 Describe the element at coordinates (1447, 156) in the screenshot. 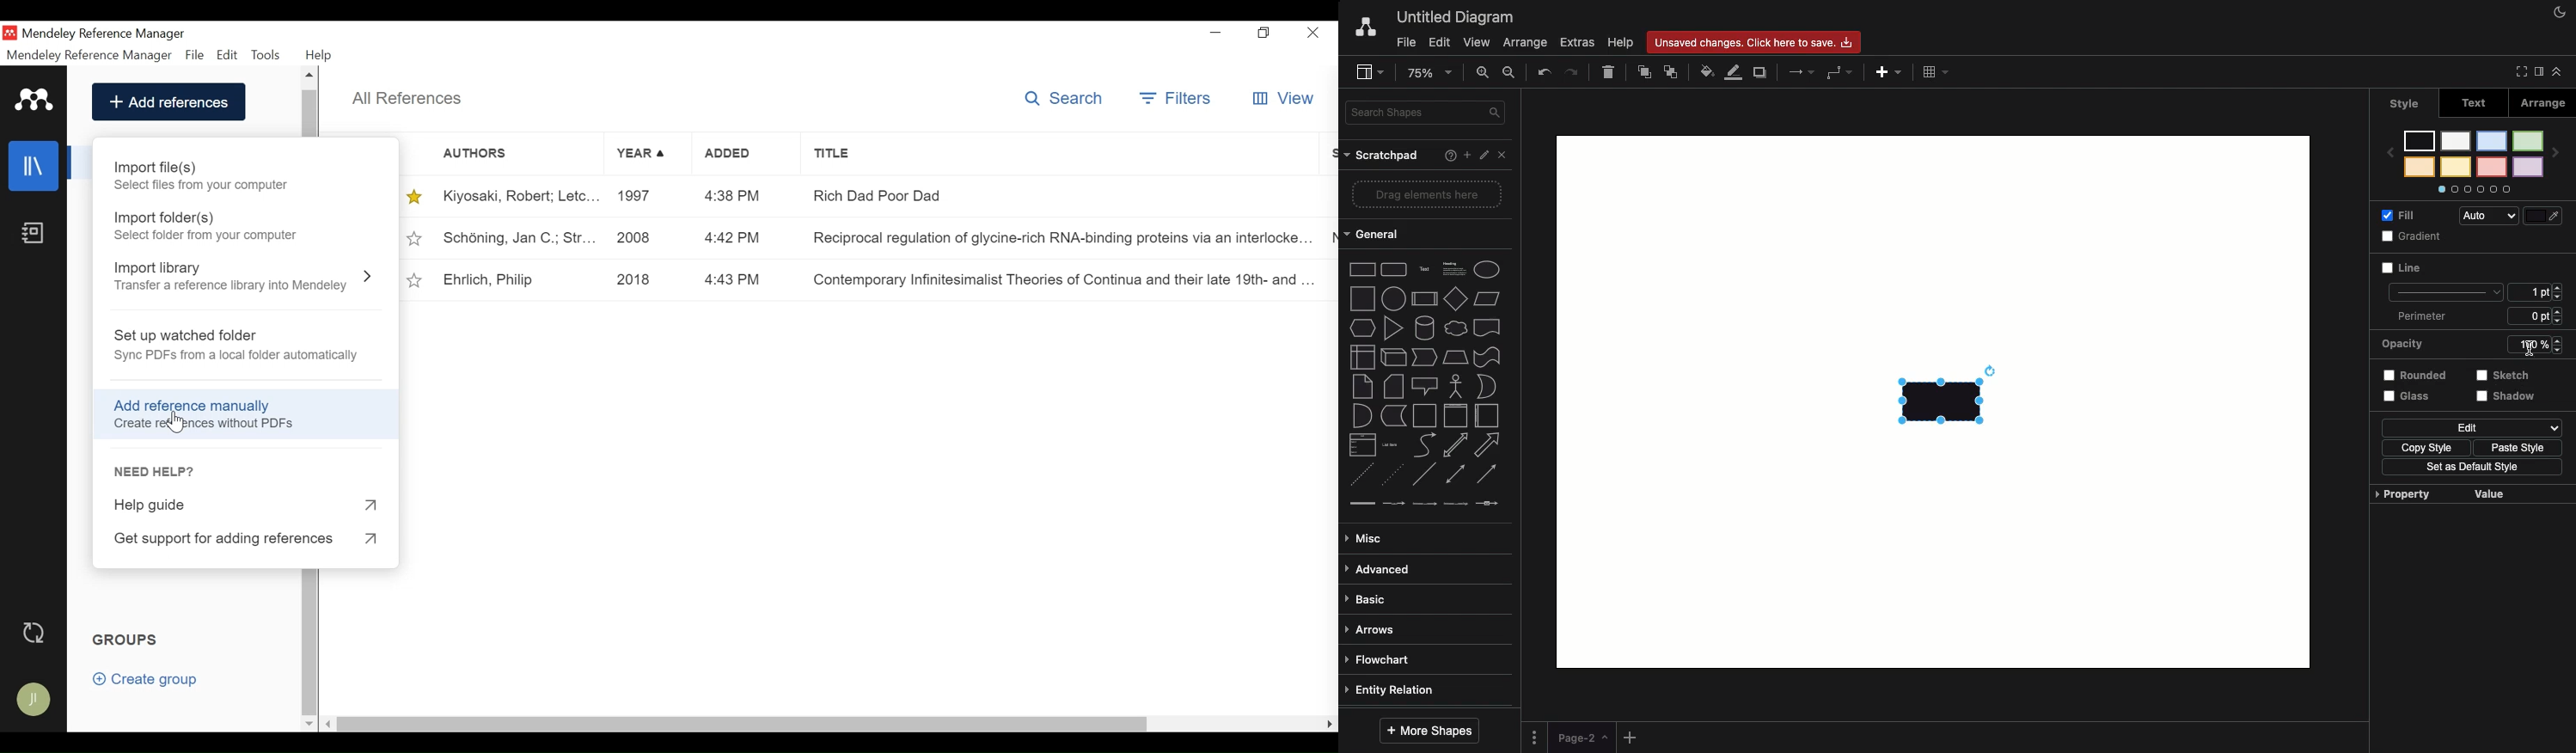

I see `Help` at that location.